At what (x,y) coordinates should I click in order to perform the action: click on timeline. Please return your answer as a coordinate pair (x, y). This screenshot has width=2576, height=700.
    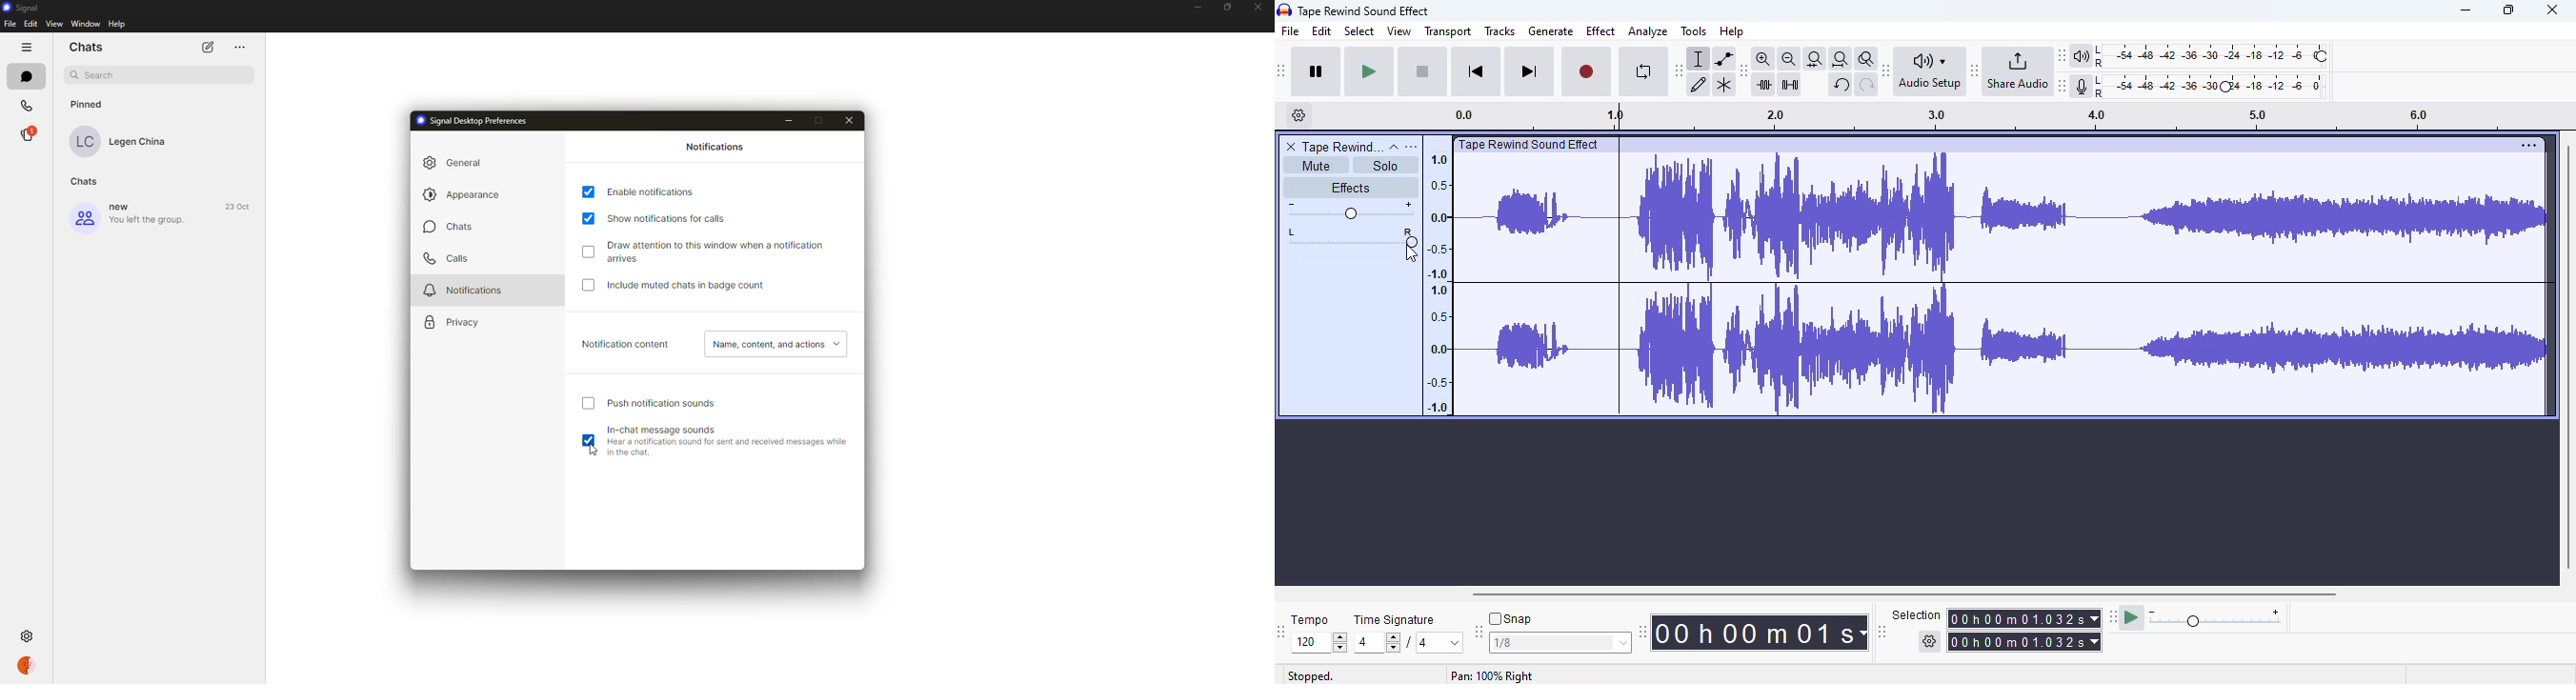
    Looking at the image, I should click on (1988, 118).